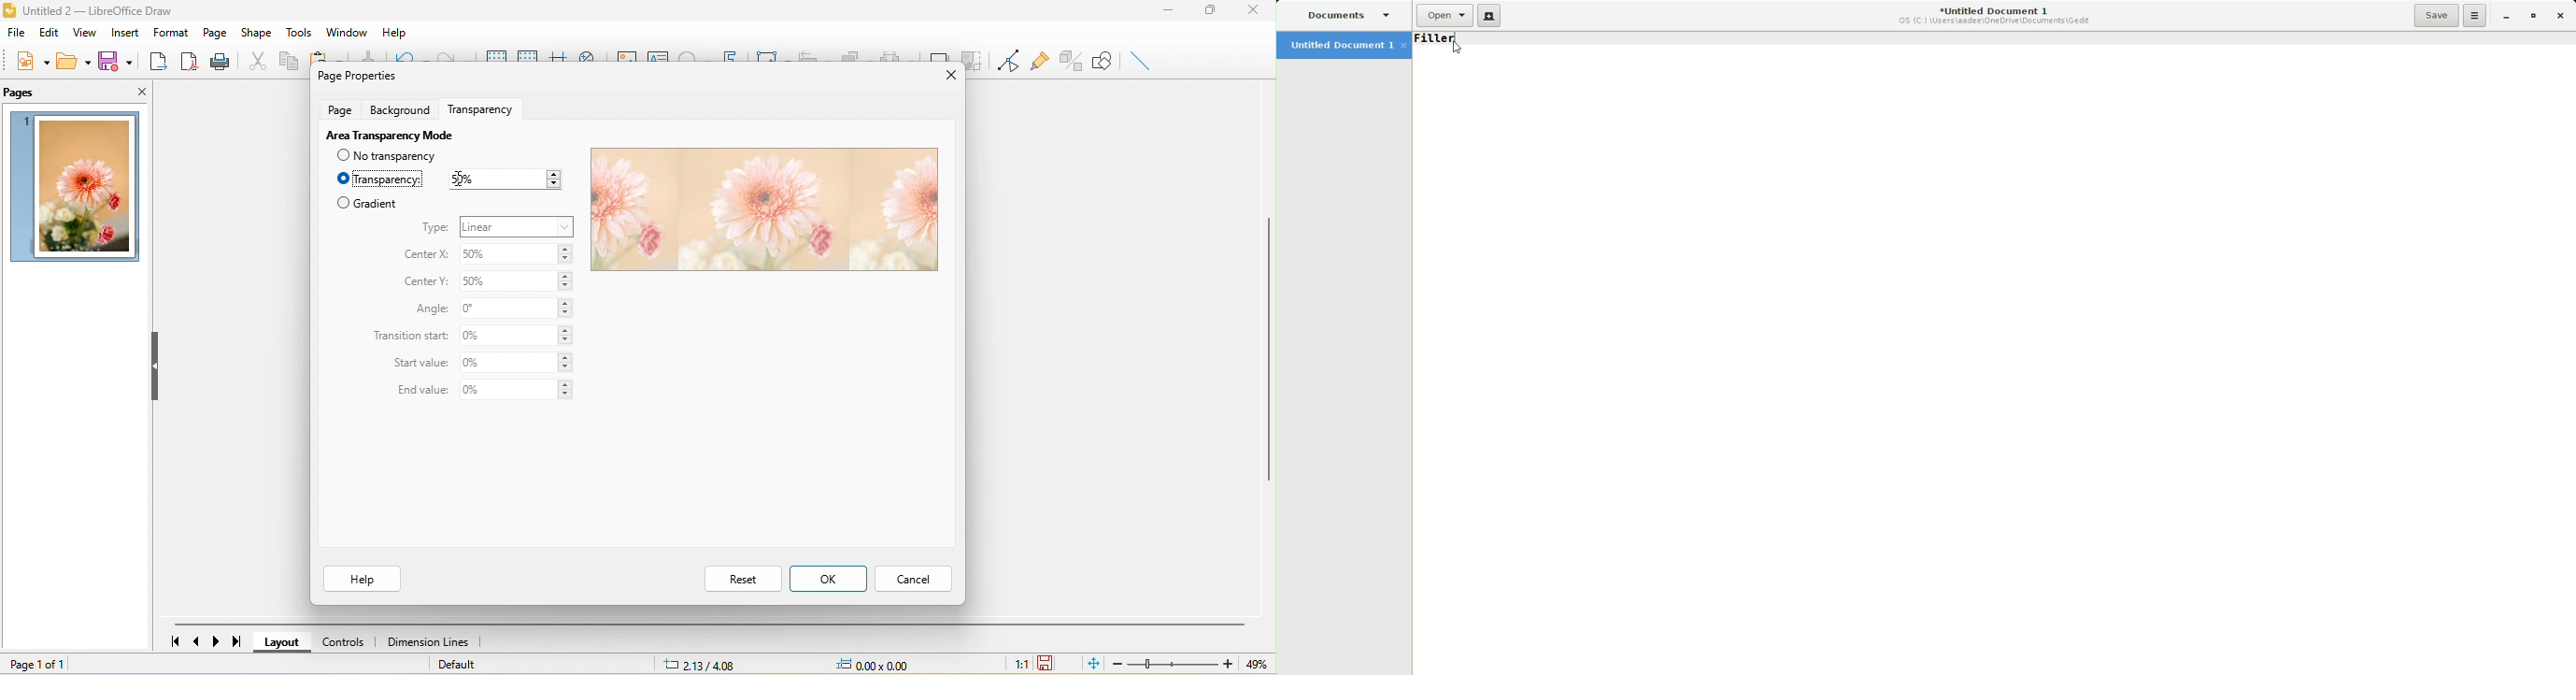 This screenshot has width=2576, height=700. What do you see at coordinates (129, 31) in the screenshot?
I see `insert` at bounding box center [129, 31].